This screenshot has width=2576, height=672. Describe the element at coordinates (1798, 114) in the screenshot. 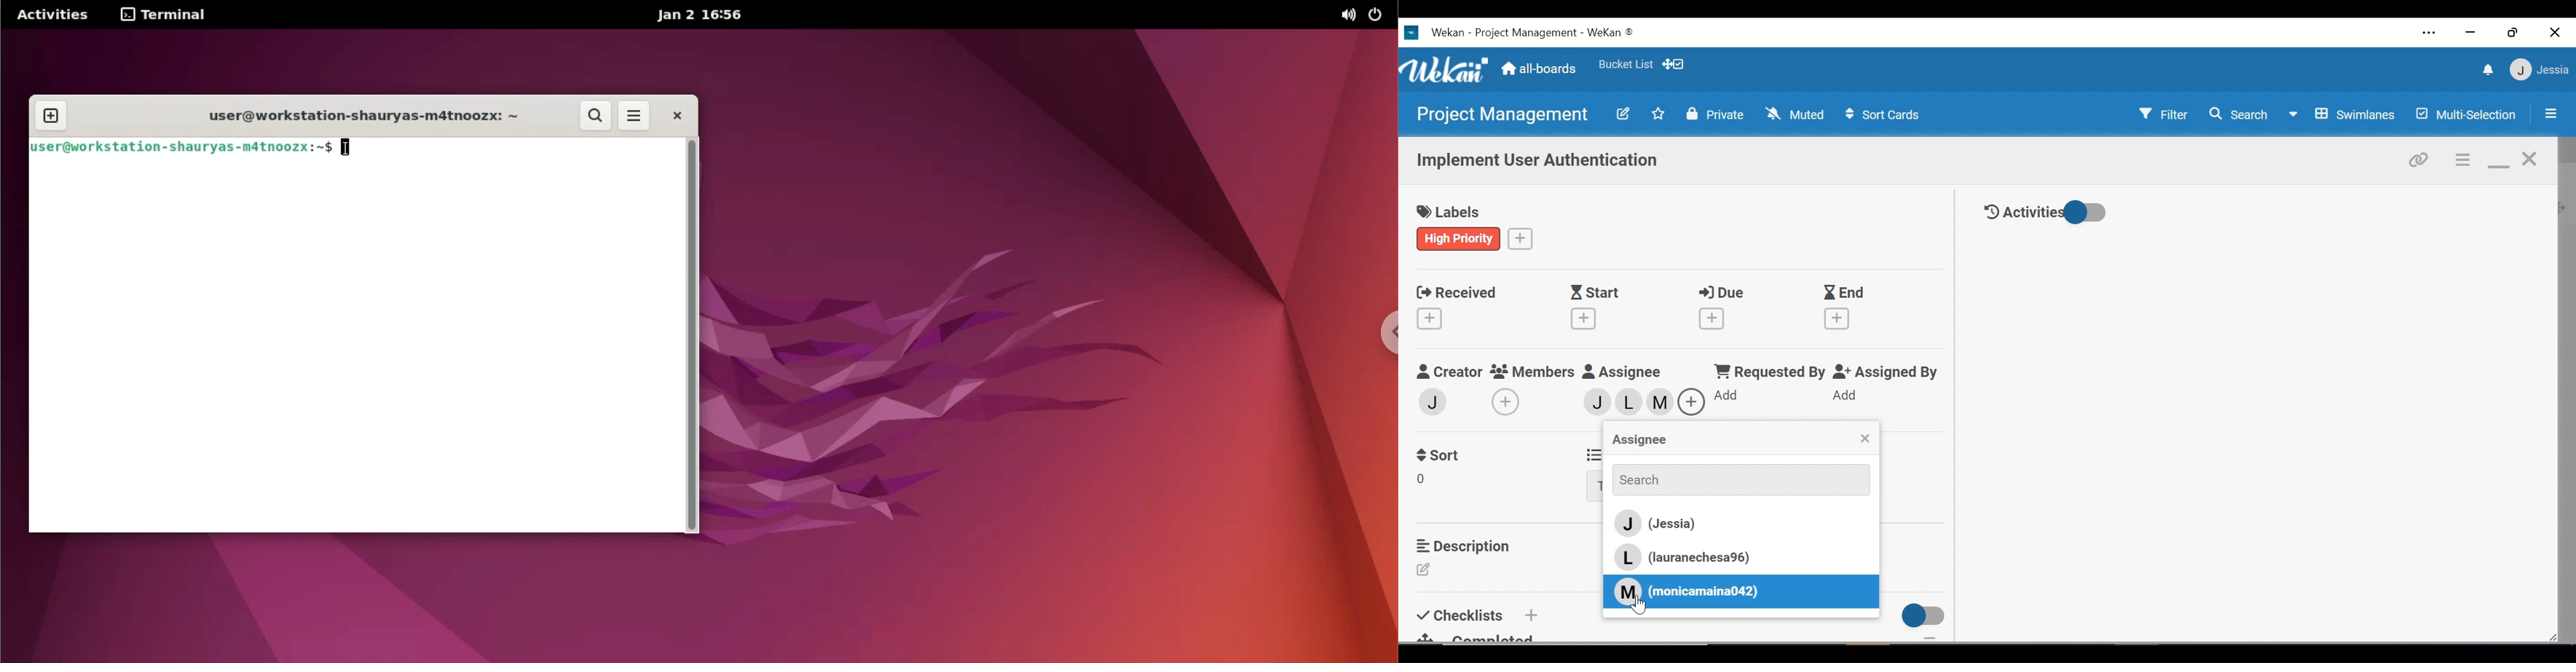

I see `Muted` at that location.